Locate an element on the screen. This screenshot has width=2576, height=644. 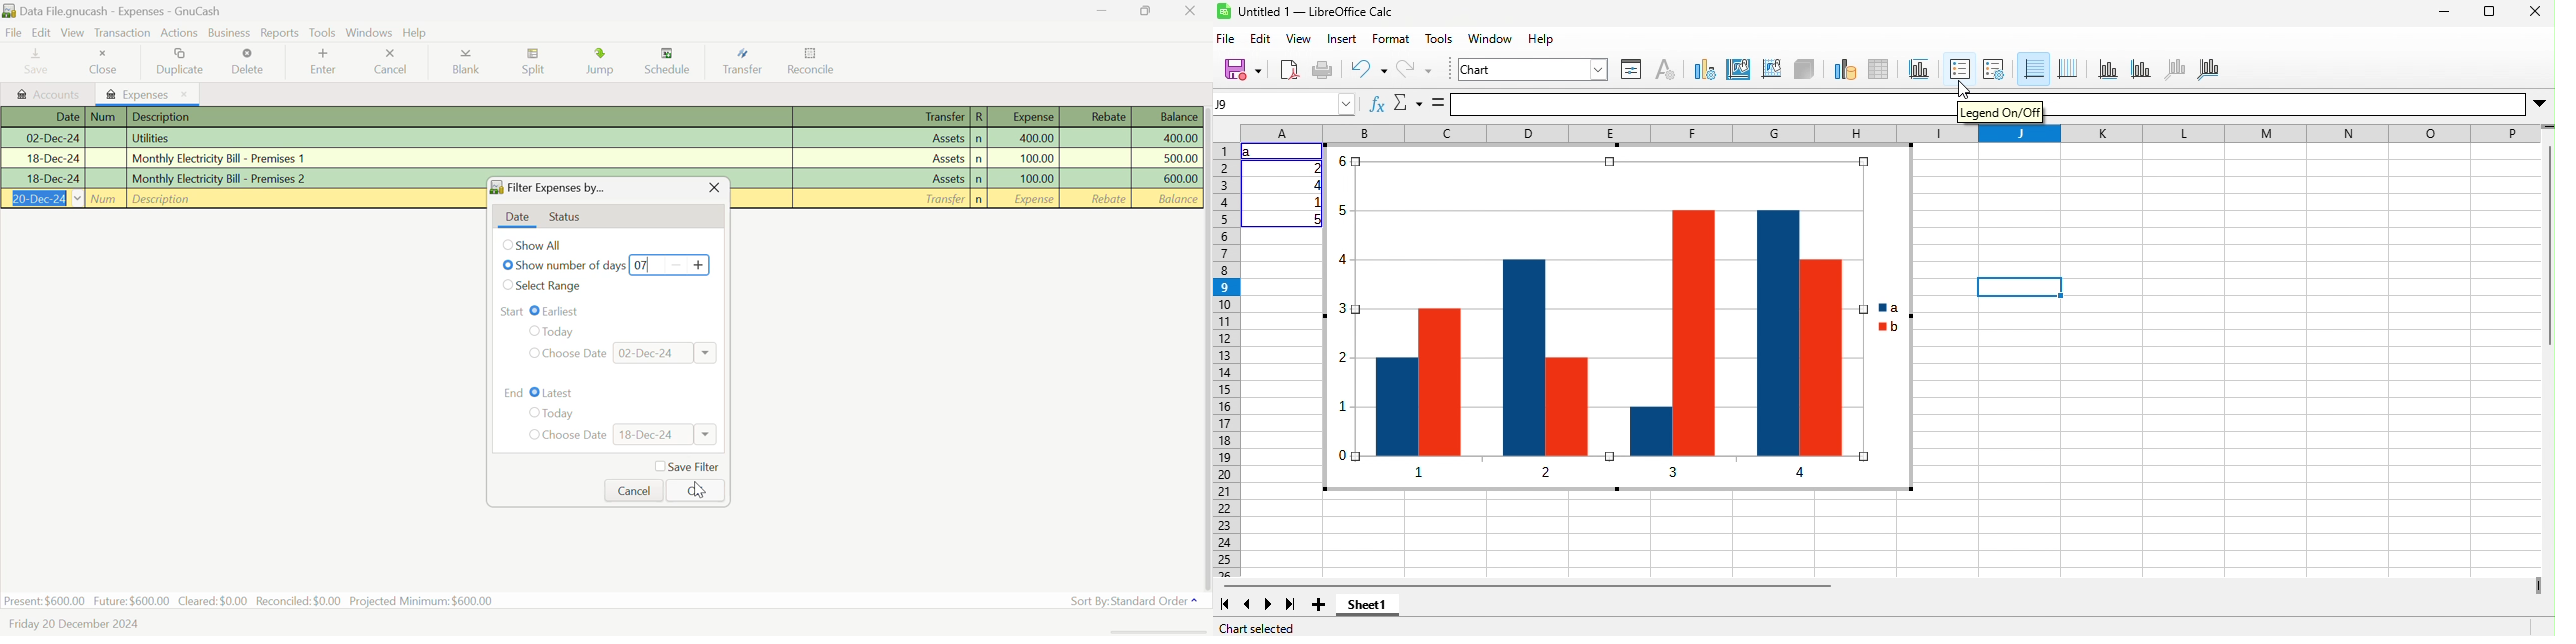
Name box is located at coordinates (1285, 104).